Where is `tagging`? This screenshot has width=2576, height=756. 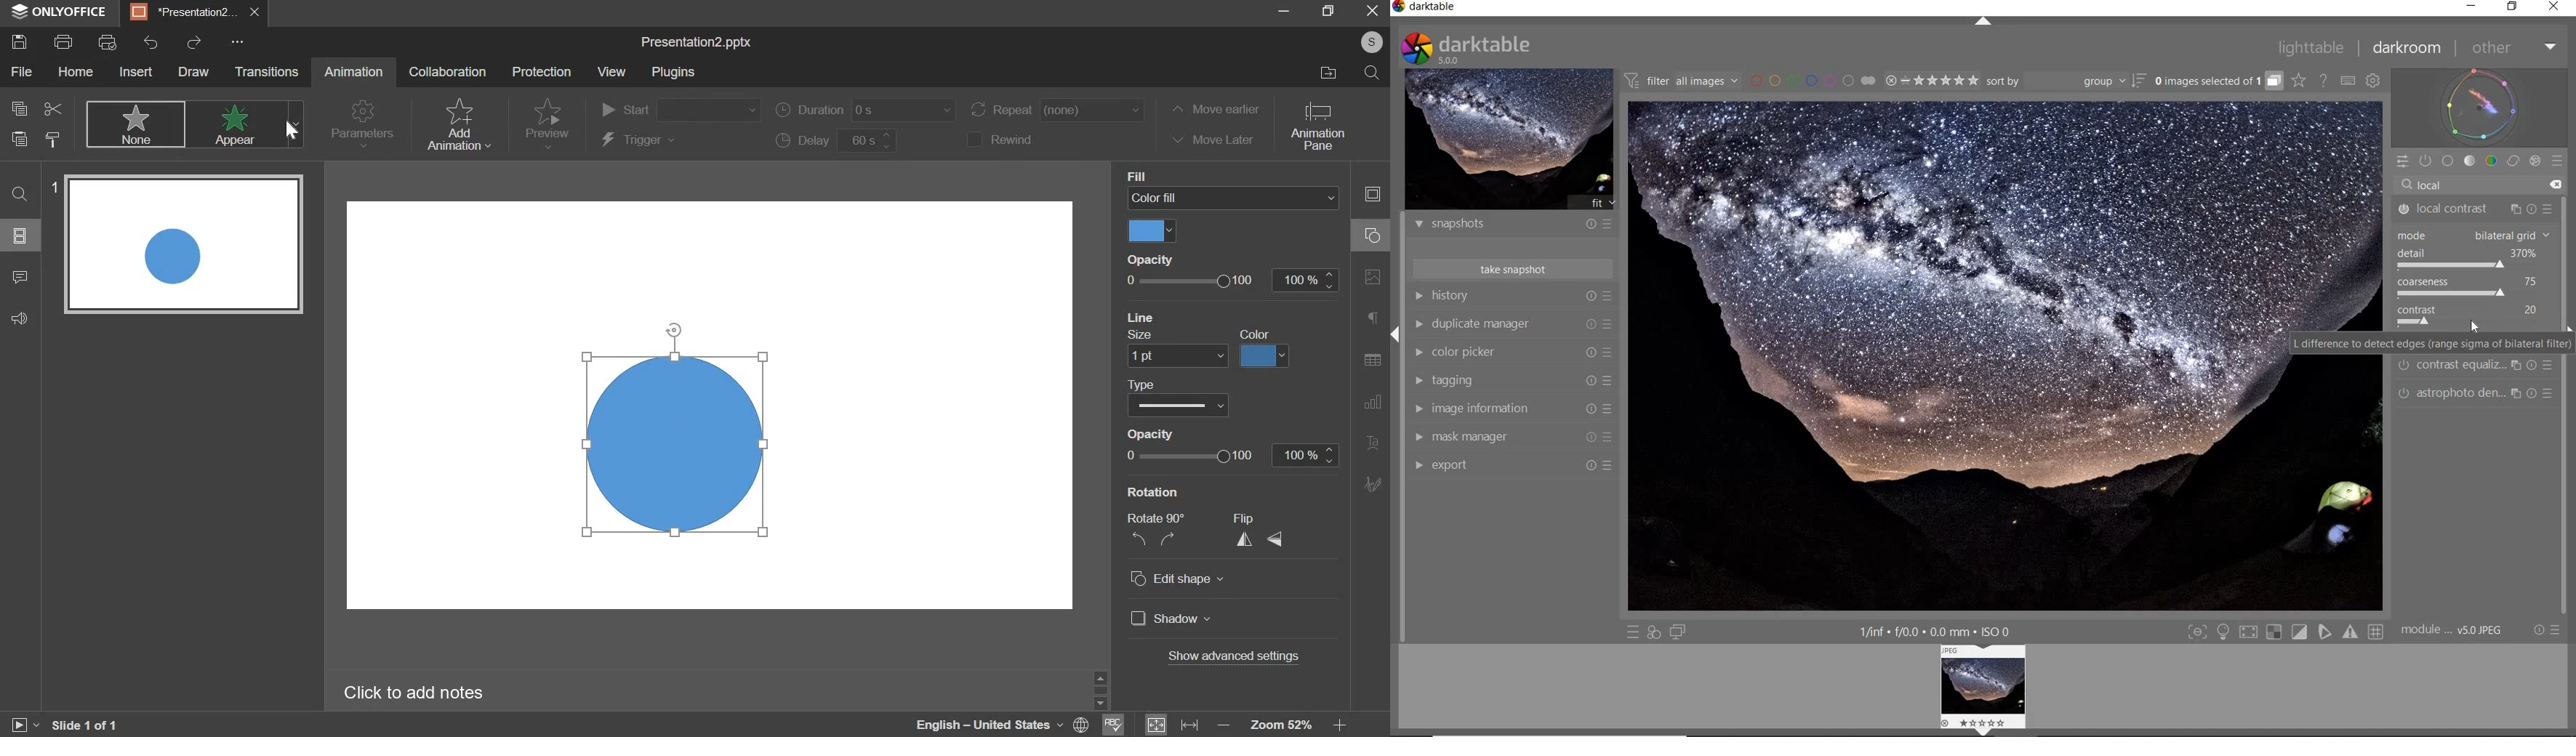
tagging is located at coordinates (1463, 380).